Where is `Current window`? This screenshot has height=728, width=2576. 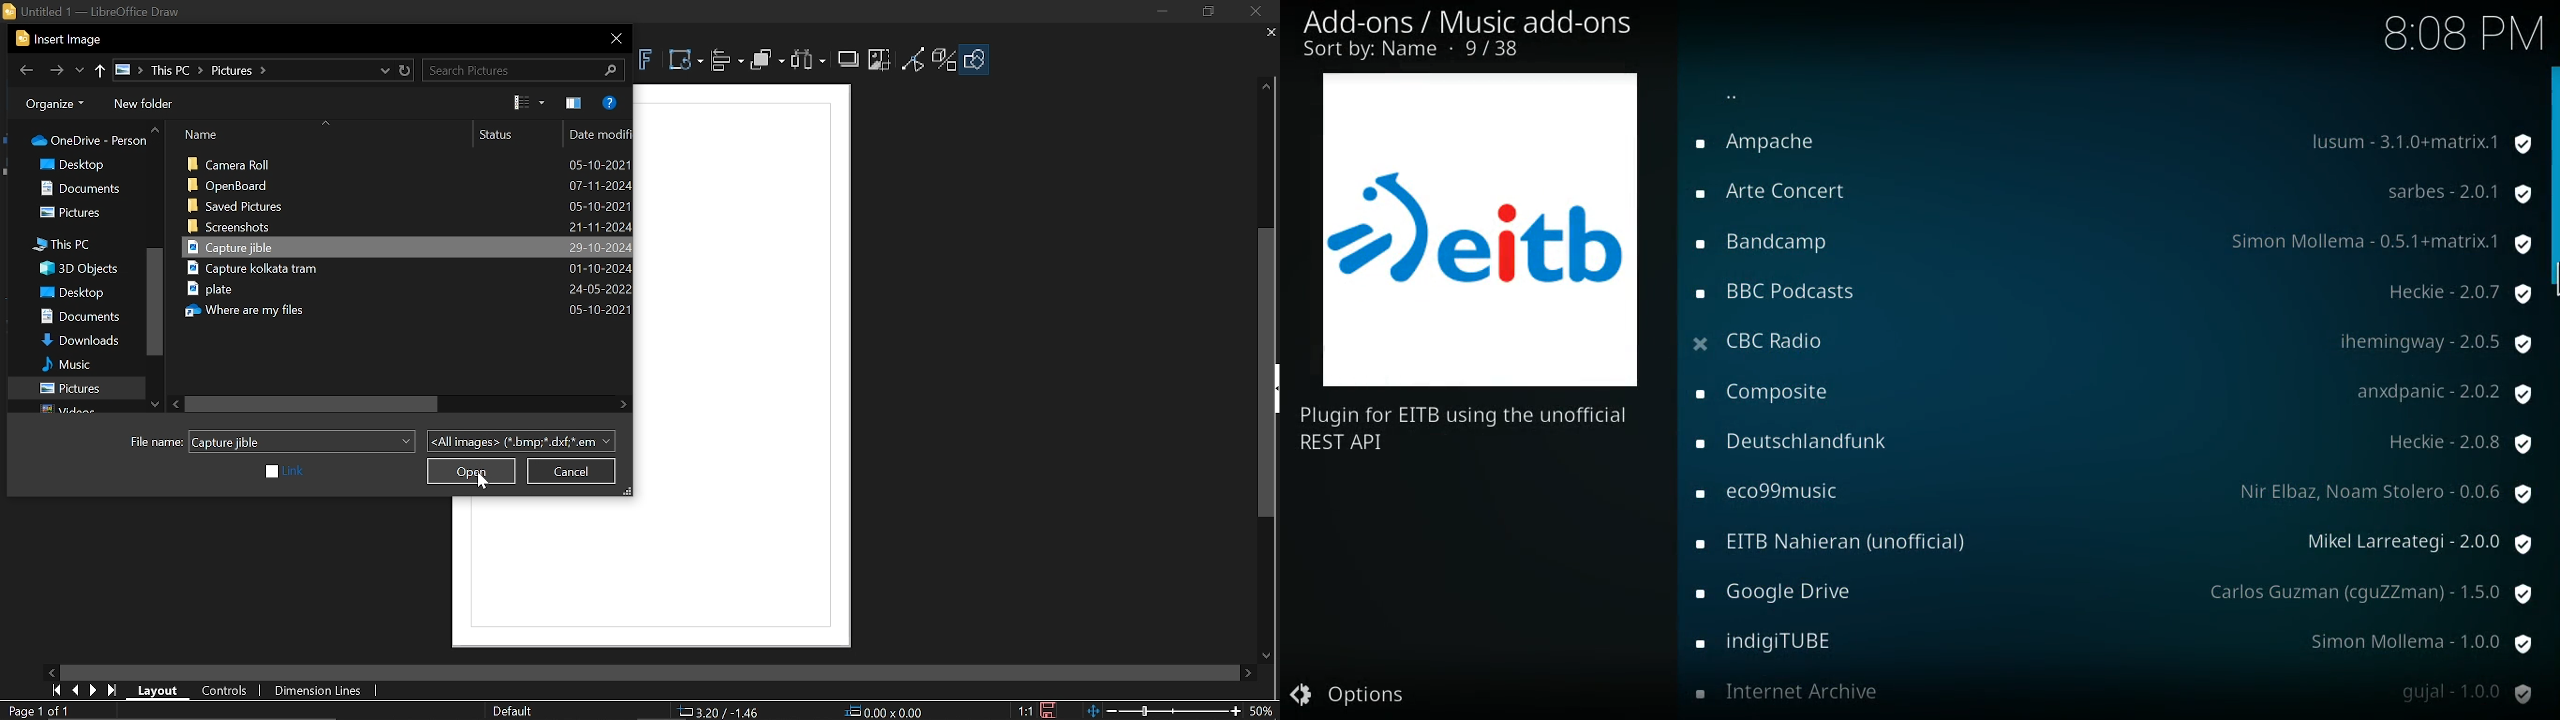
Current window is located at coordinates (62, 38).